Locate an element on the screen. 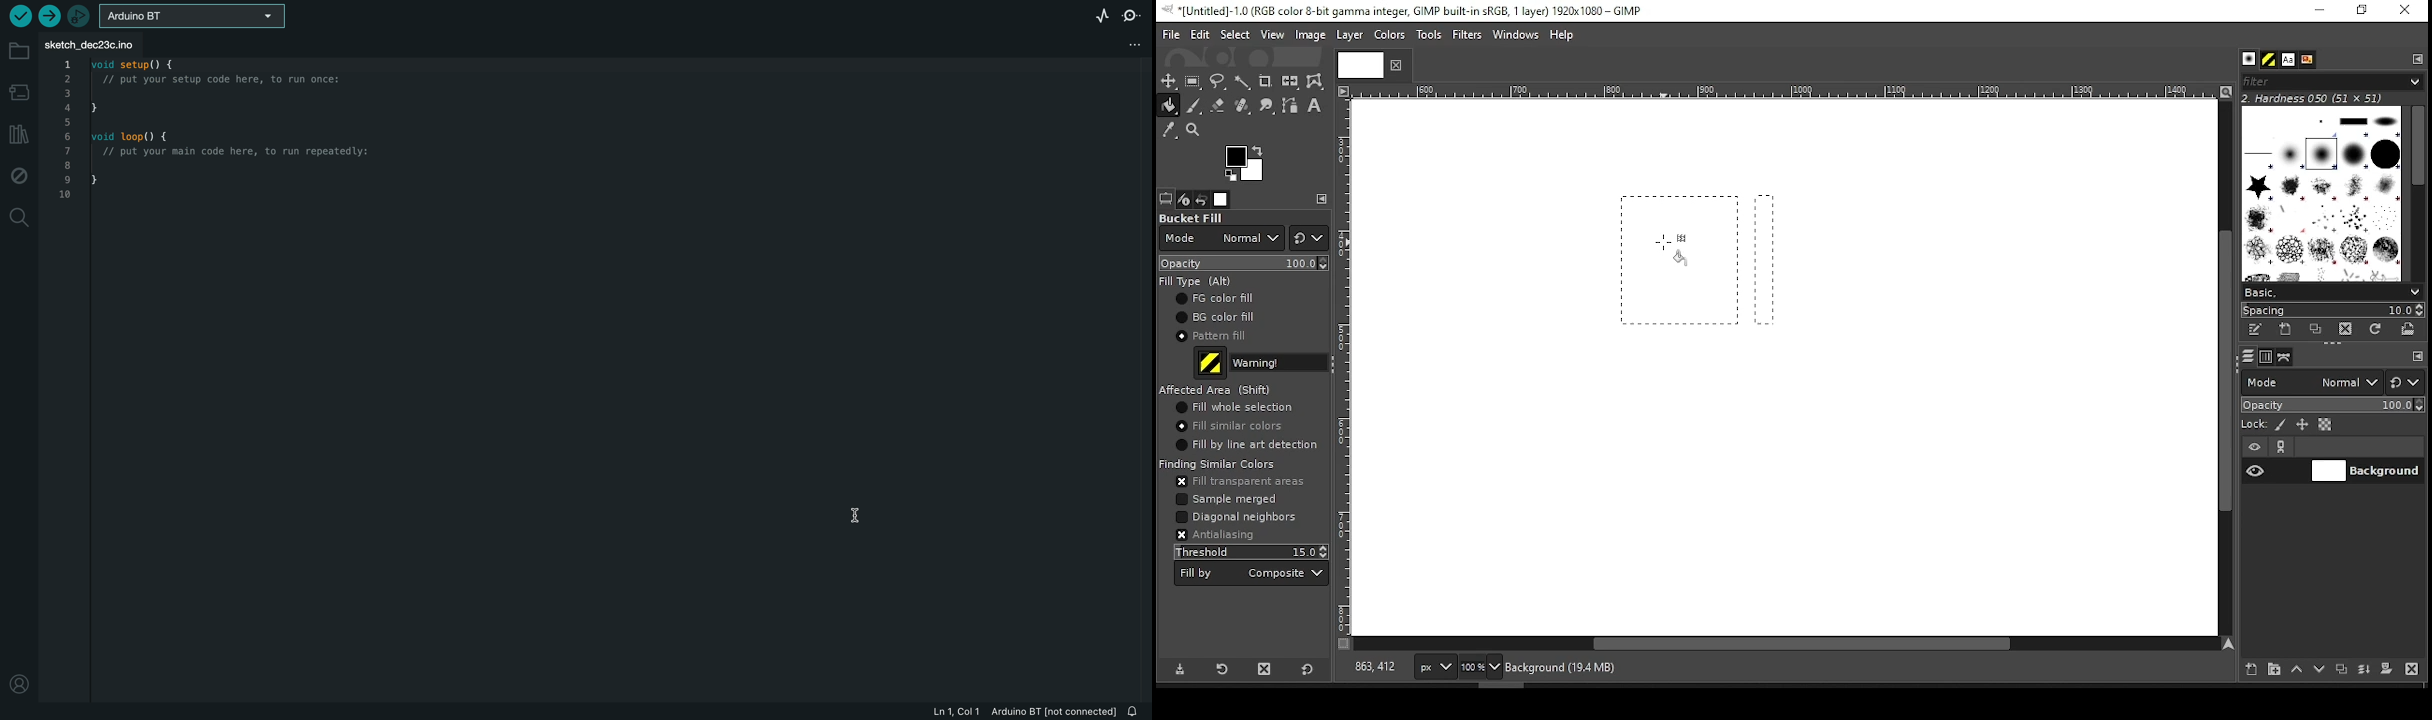 The image size is (2436, 728). zoom level is located at coordinates (1480, 669).